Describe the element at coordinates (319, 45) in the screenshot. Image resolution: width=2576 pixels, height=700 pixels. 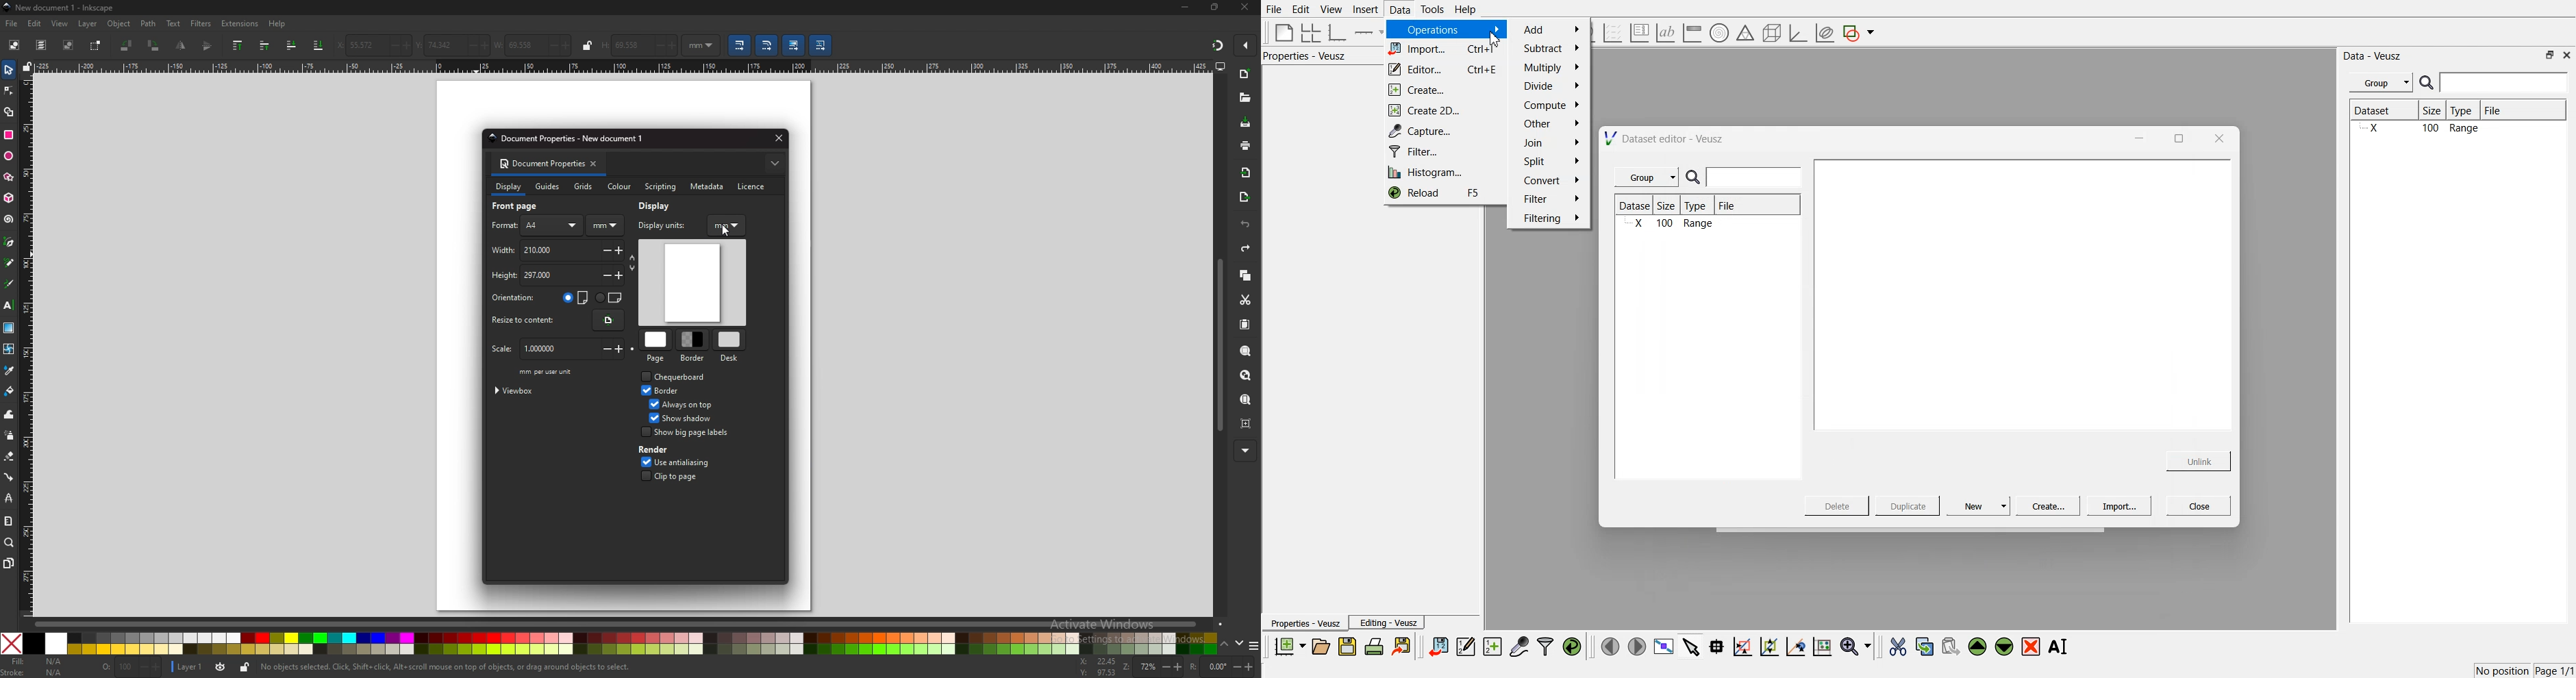
I see `lower selection to bottom` at that location.